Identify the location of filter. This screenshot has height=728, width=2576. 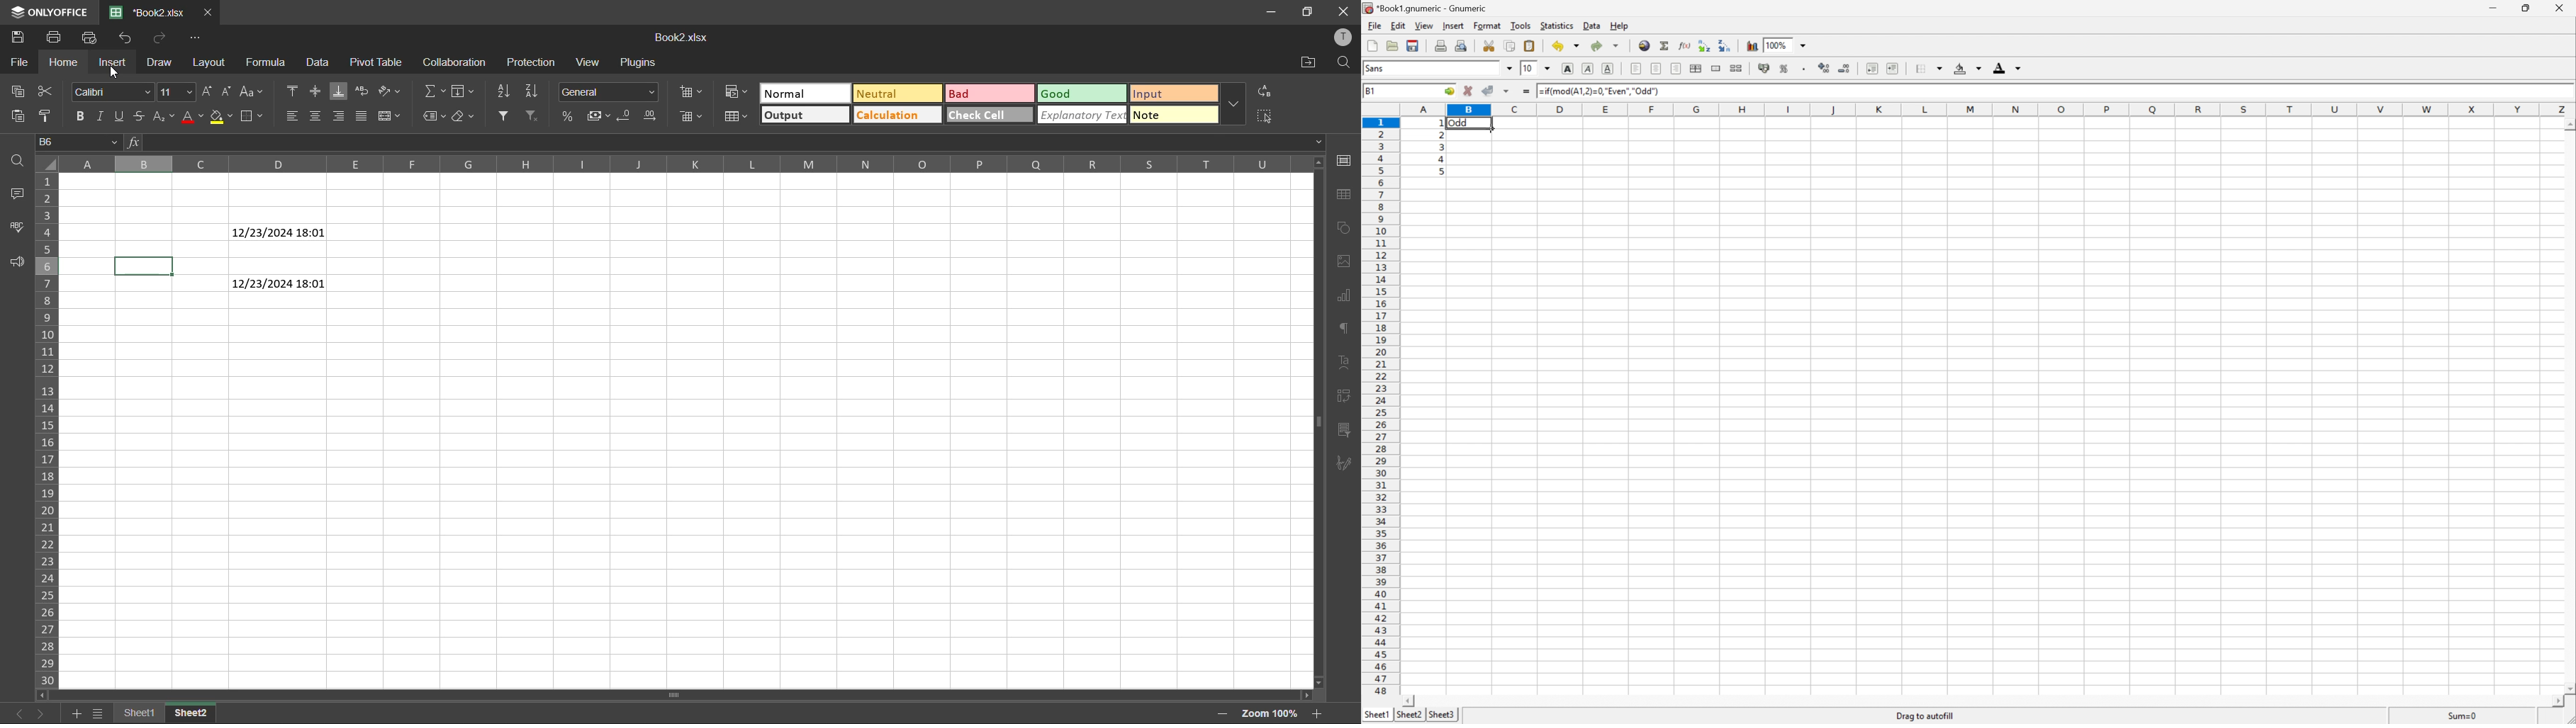
(504, 116).